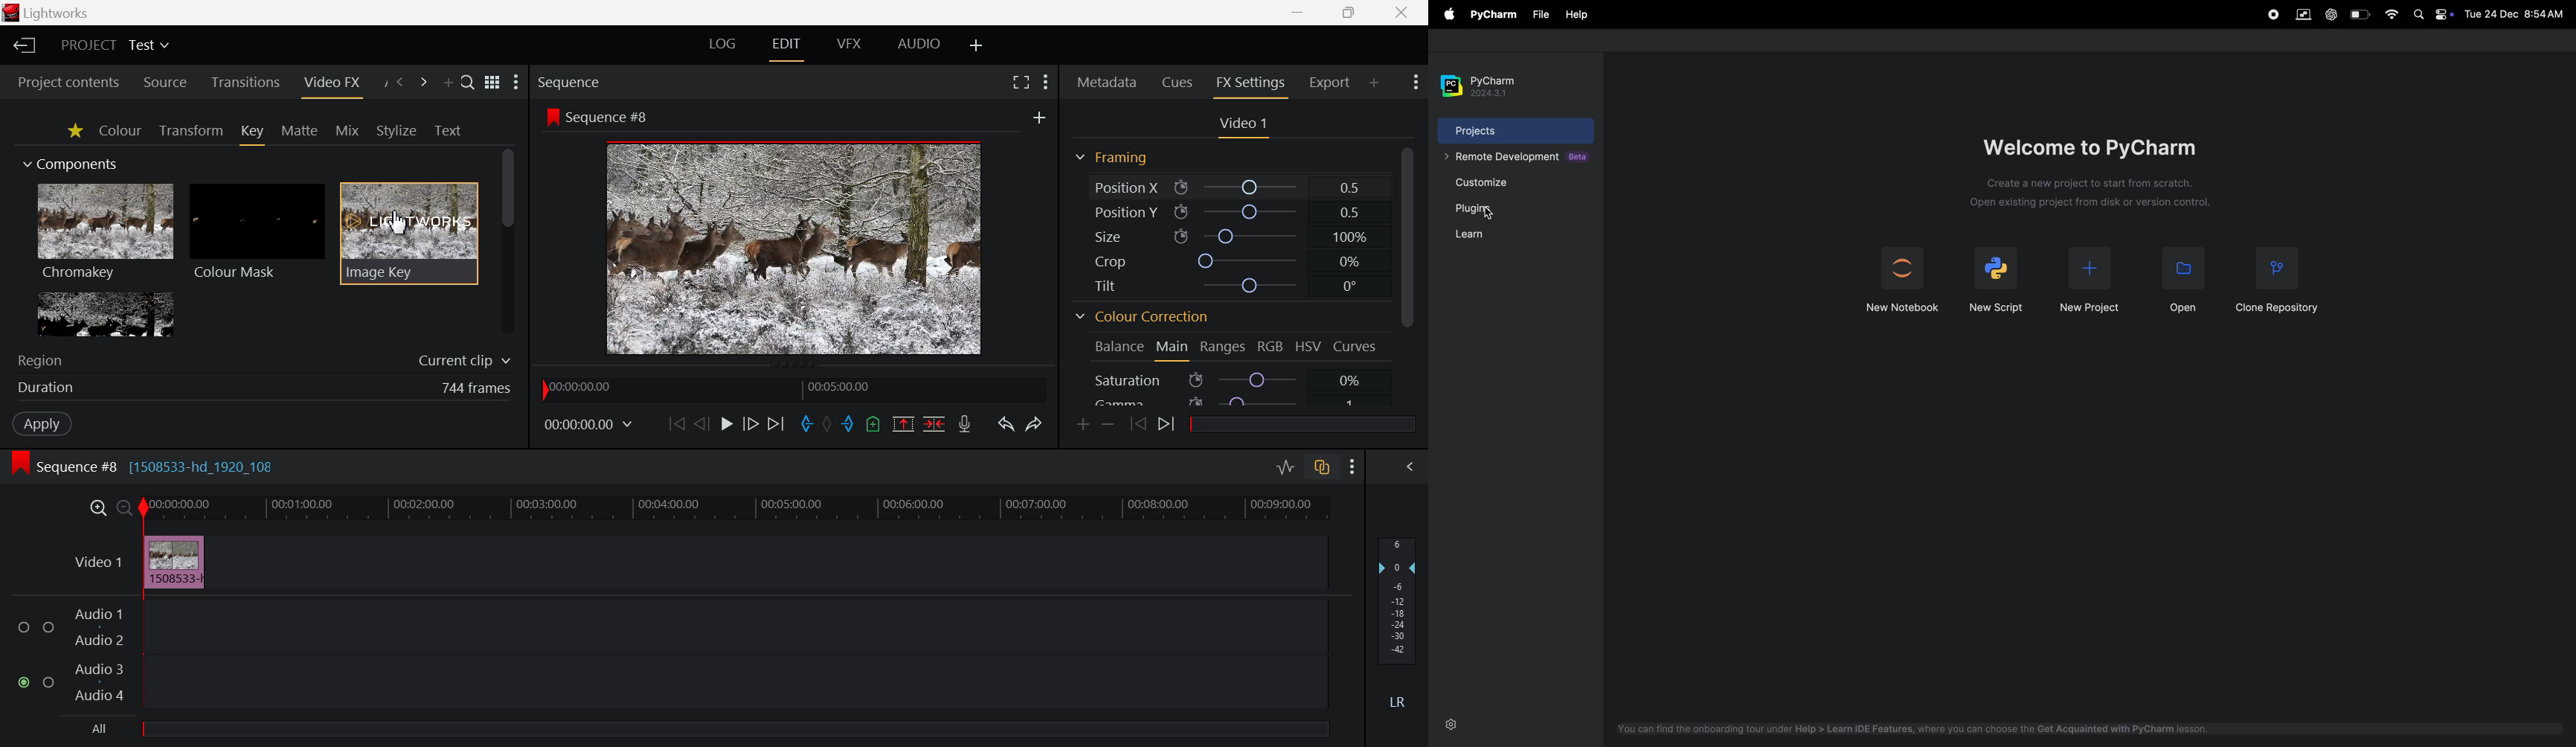 The width and height of the screenshot is (2576, 756). I want to click on Export, so click(1327, 82).